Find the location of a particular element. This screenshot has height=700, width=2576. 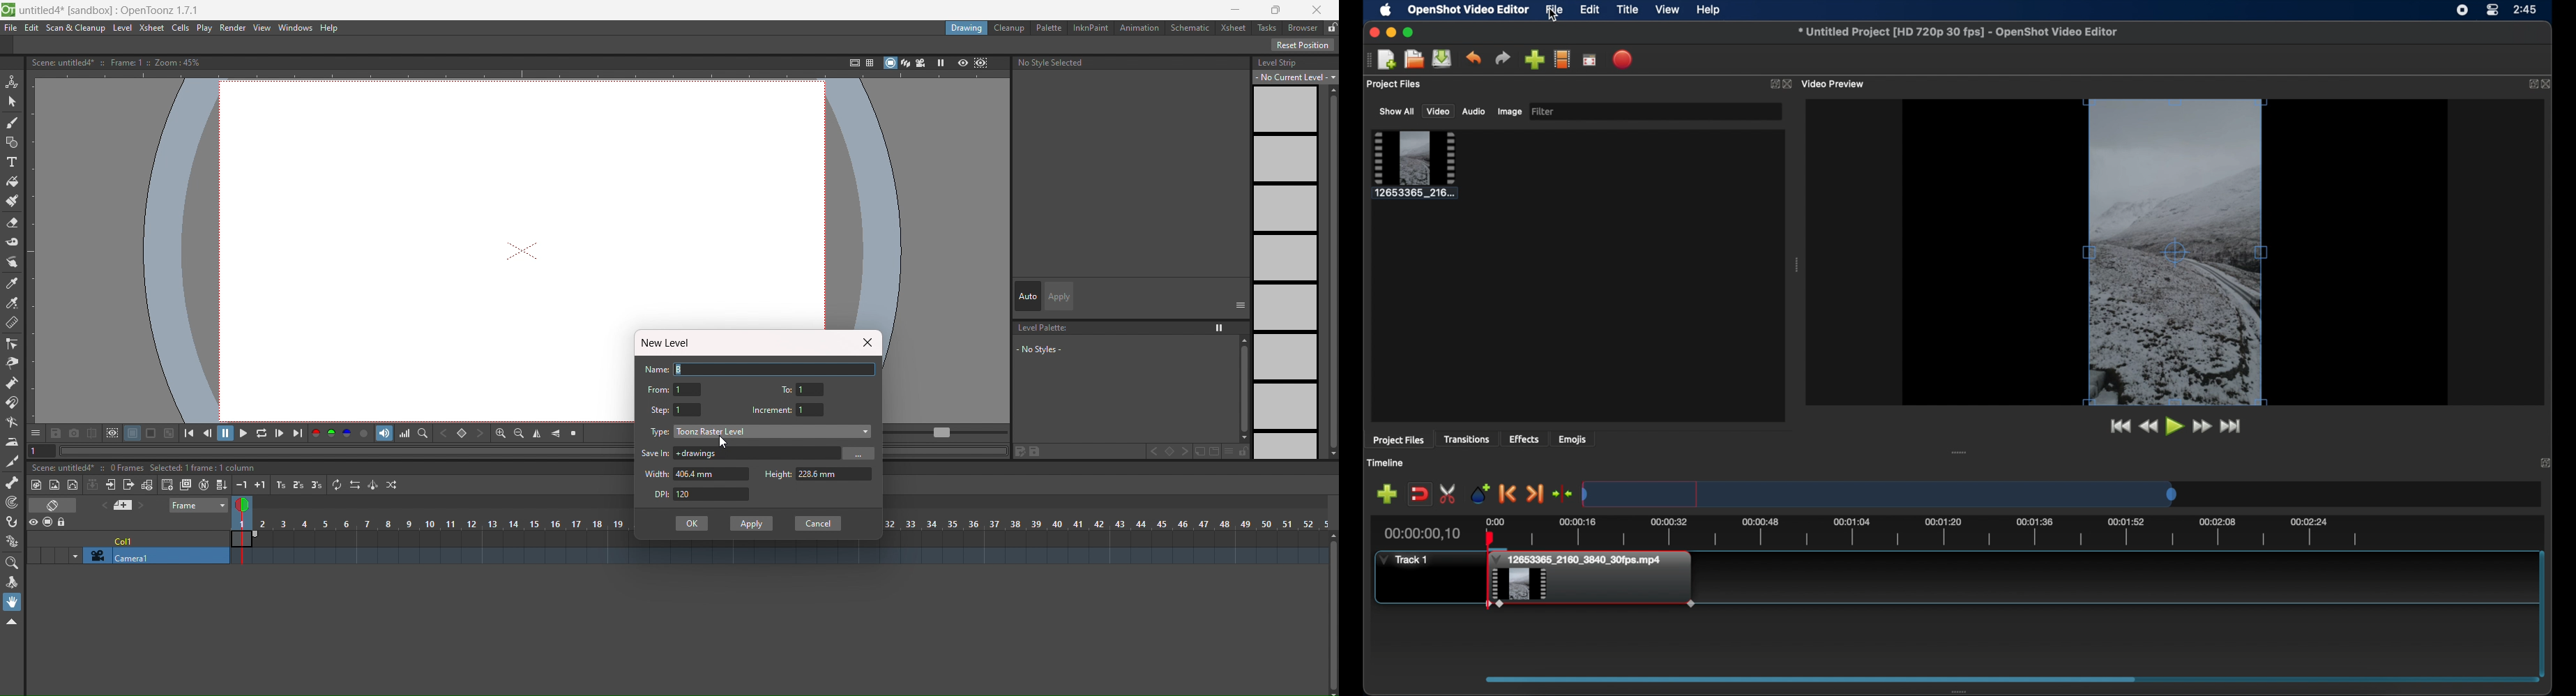

paint brush tool is located at coordinates (13, 200).